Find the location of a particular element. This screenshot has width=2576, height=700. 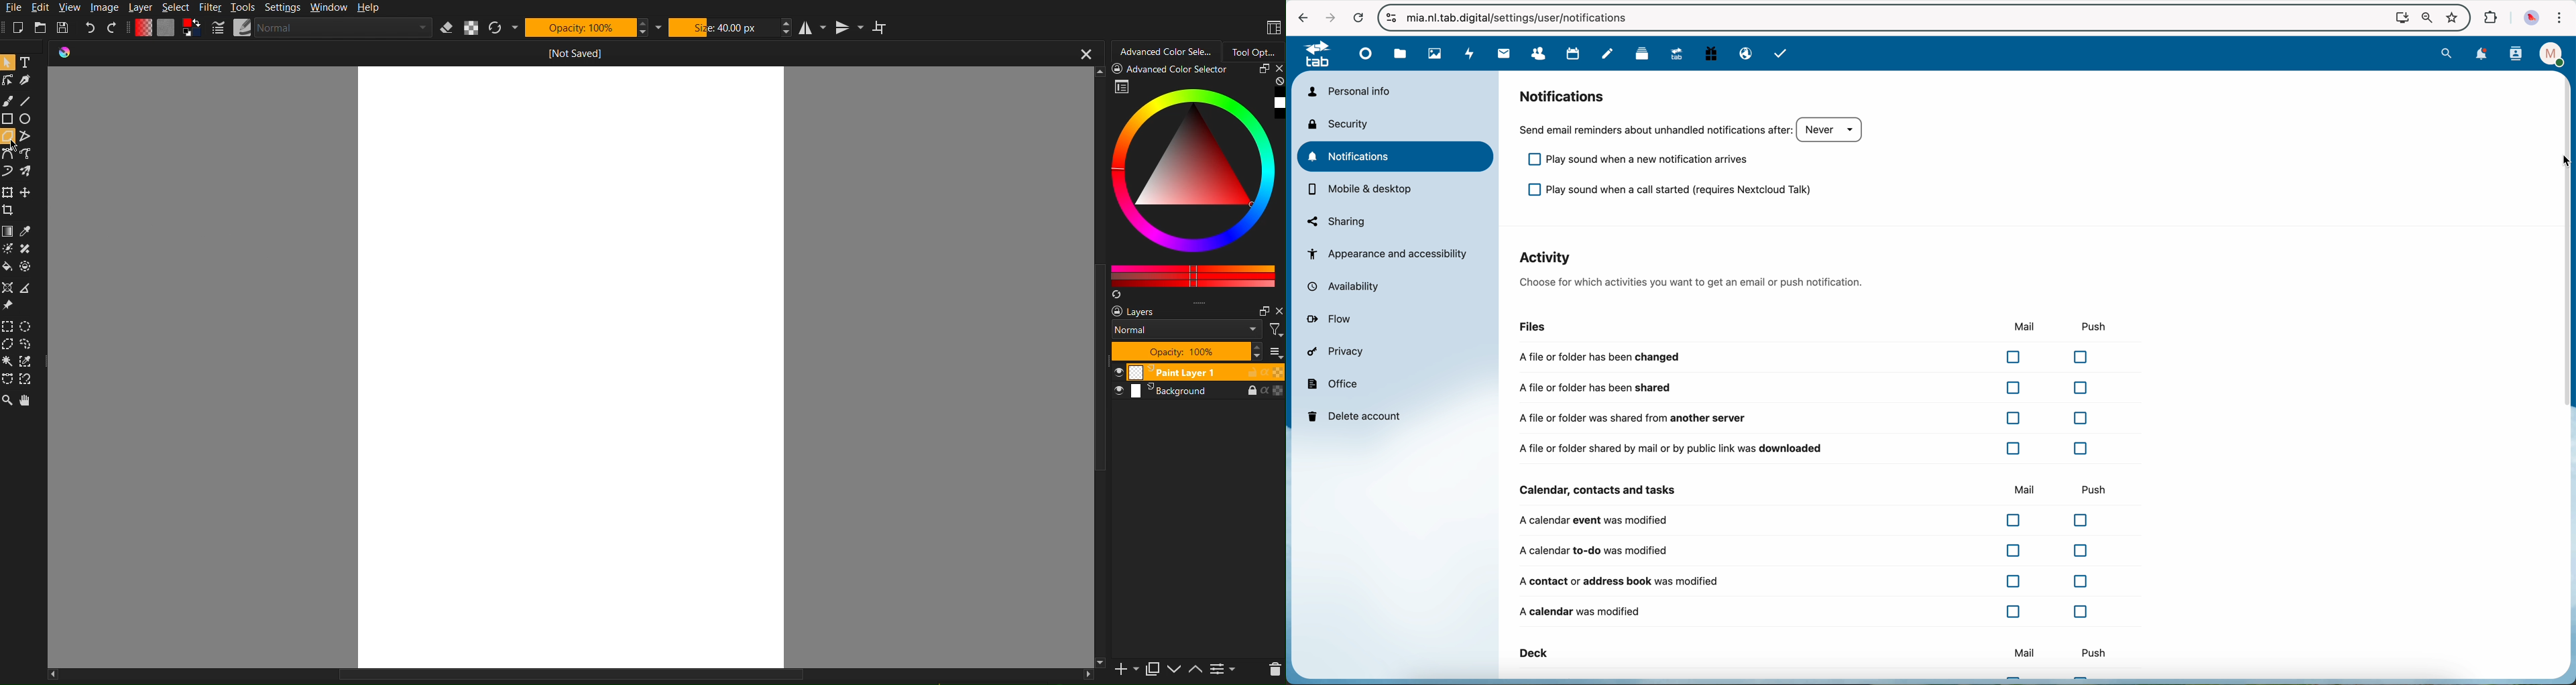

a contact or address book was modifed is located at coordinates (1809, 582).